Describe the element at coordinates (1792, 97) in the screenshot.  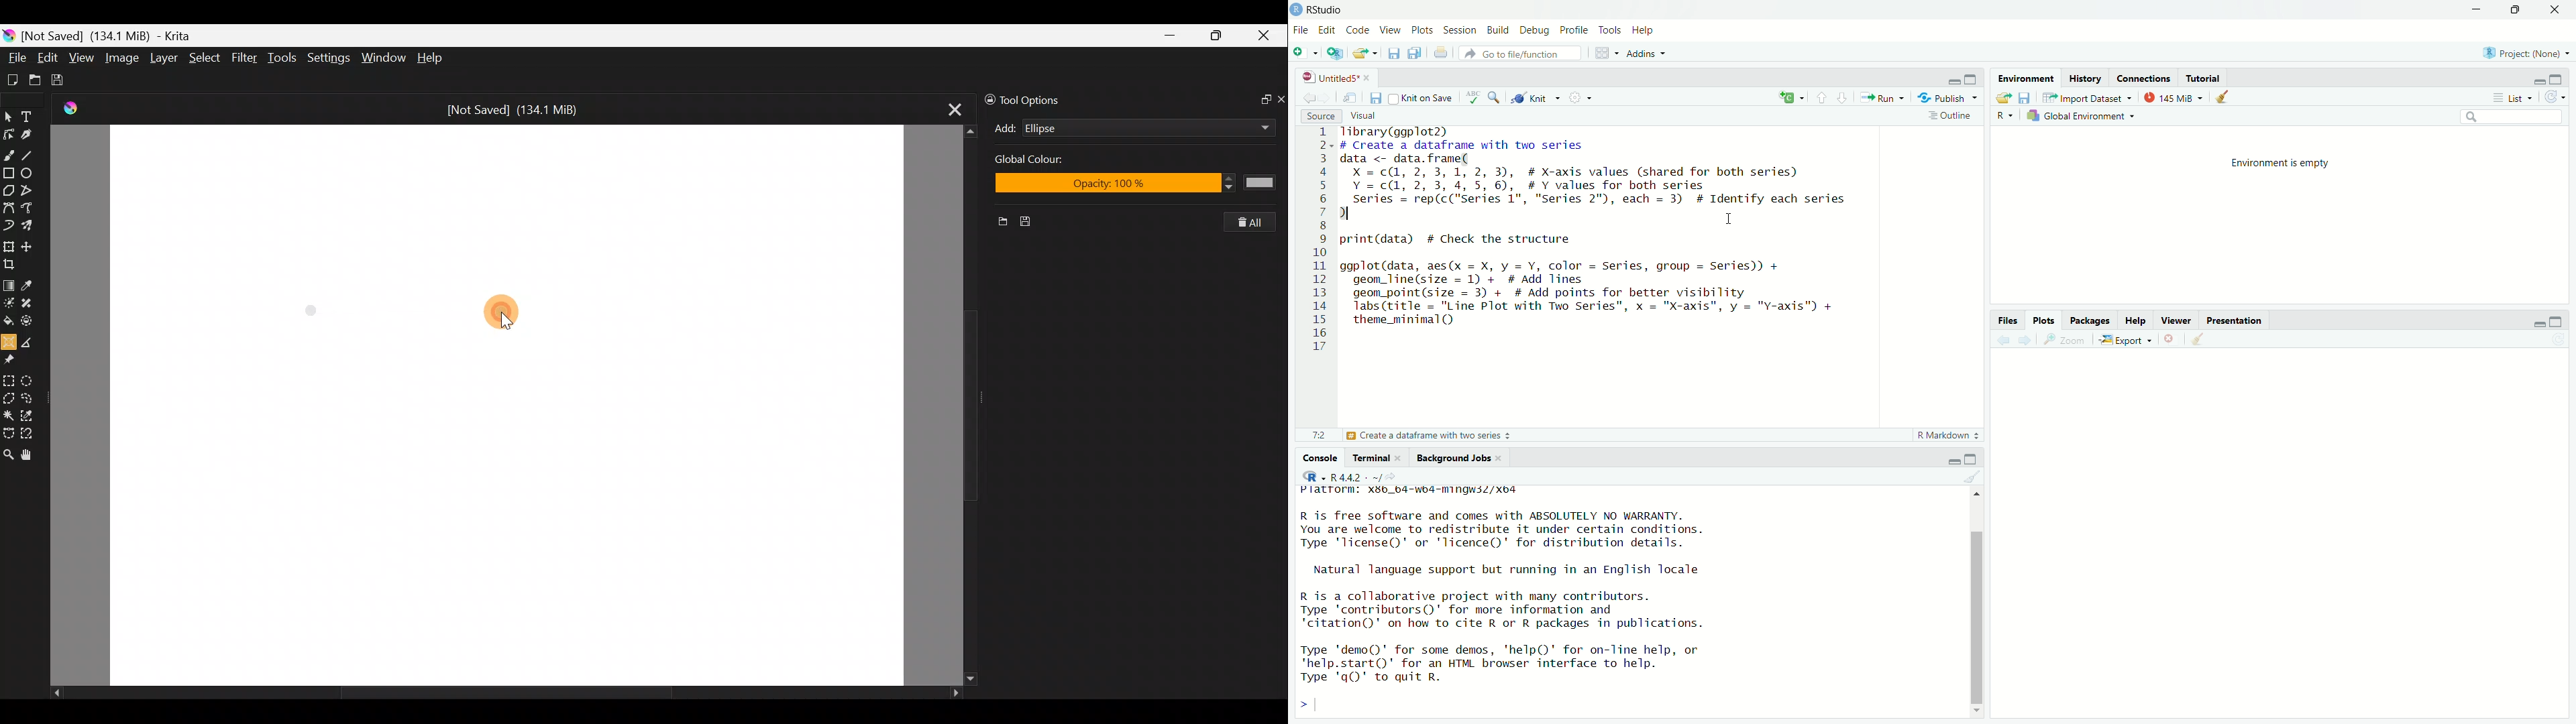
I see `C` at that location.